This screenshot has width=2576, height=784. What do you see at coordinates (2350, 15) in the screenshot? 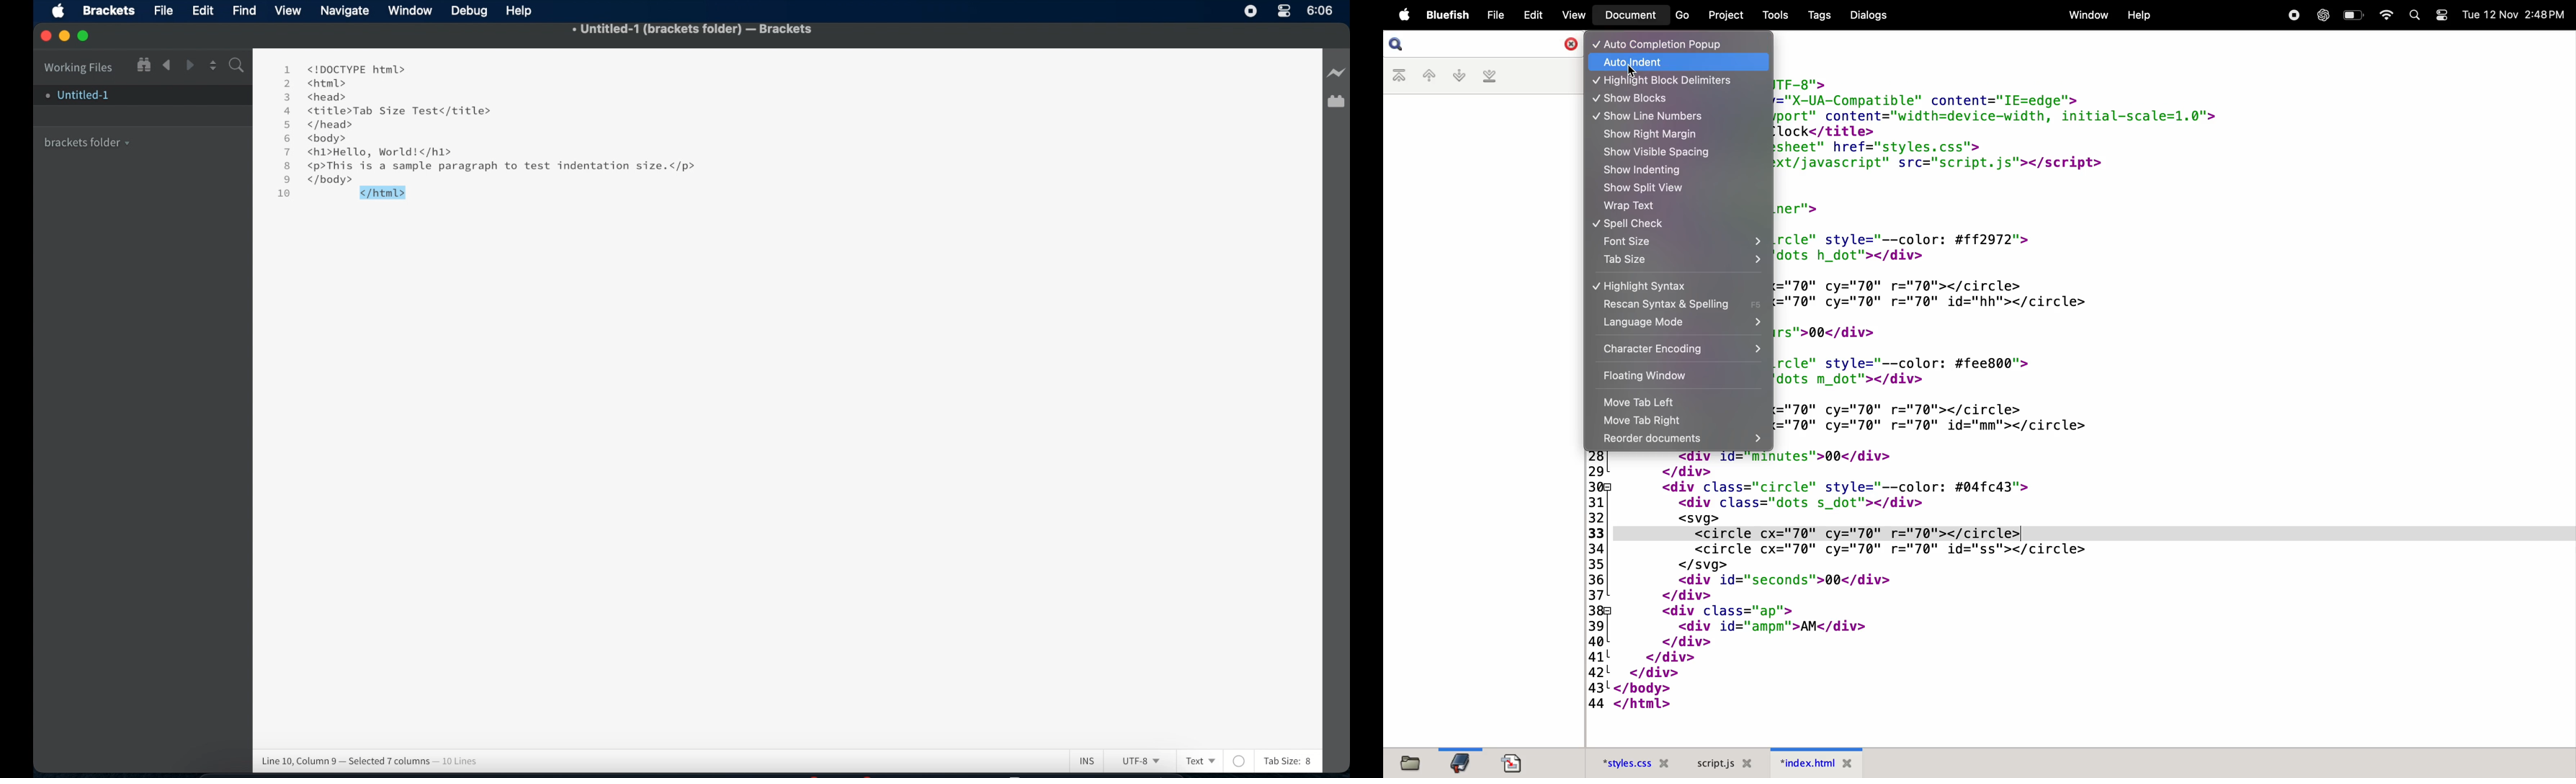
I see `battery` at bounding box center [2350, 15].